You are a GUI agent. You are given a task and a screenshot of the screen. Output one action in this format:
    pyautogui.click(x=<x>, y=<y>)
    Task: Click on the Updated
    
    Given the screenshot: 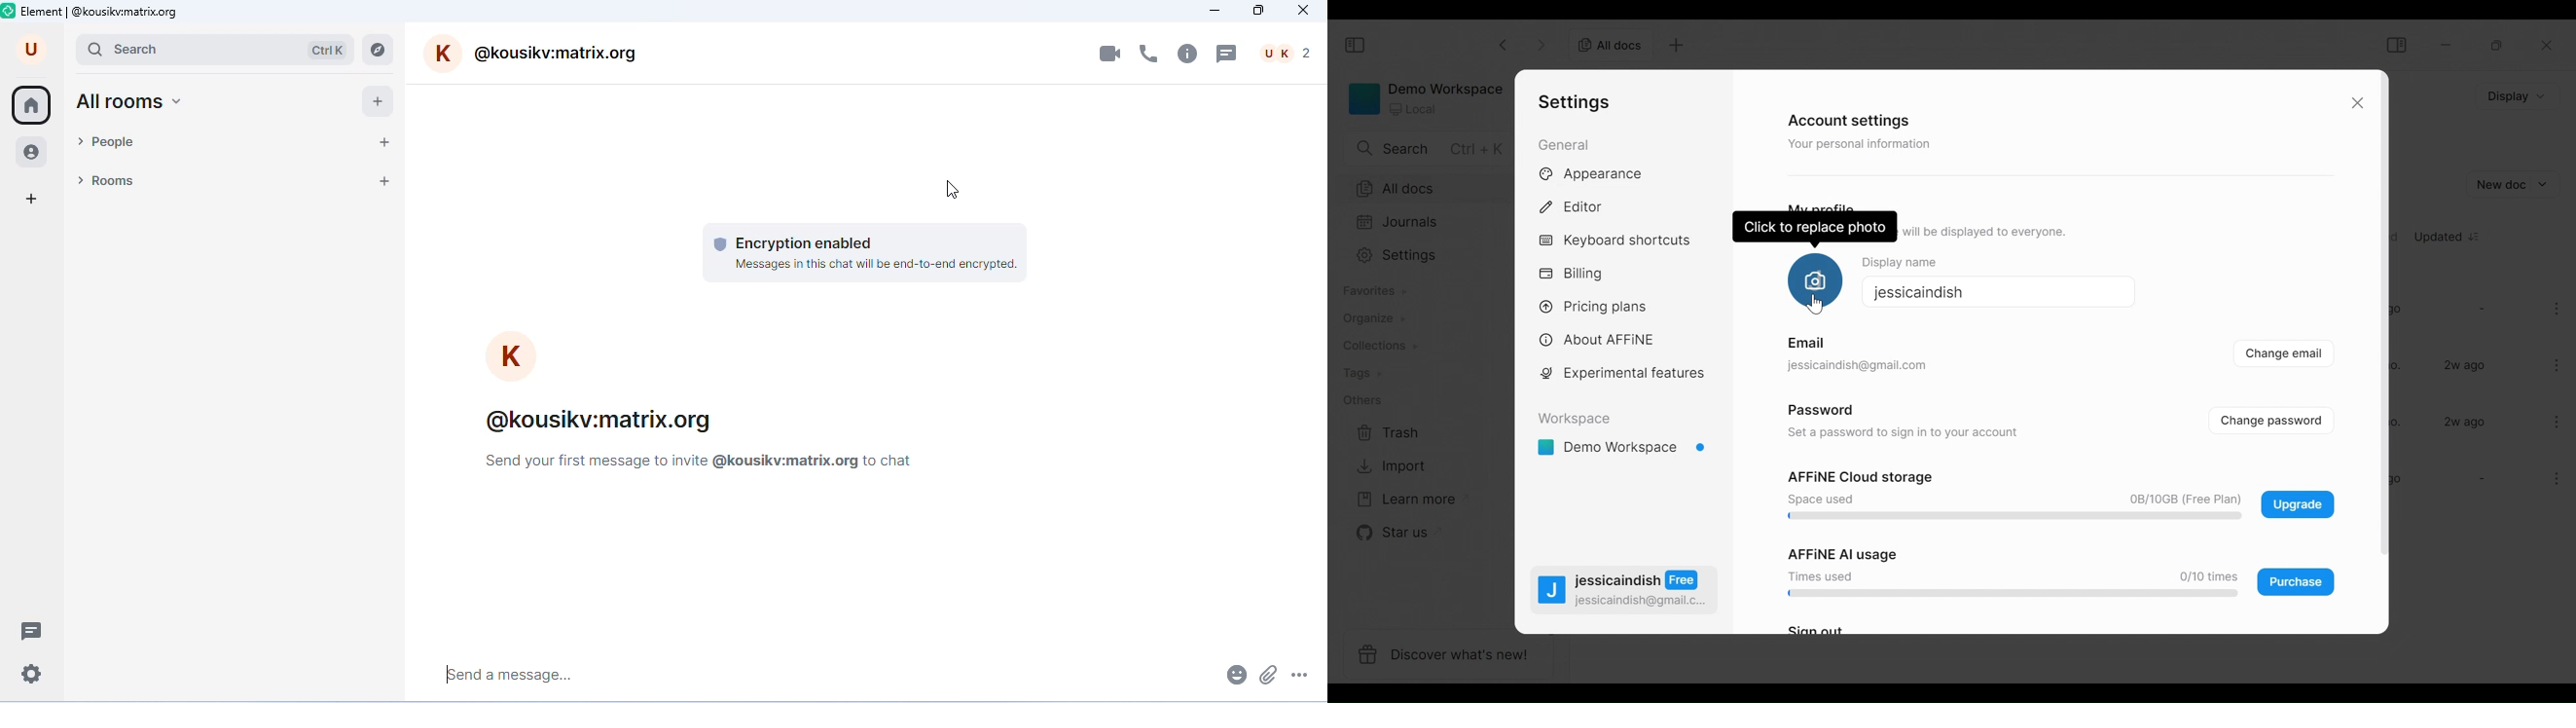 What is the action you would take?
    pyautogui.click(x=2449, y=235)
    